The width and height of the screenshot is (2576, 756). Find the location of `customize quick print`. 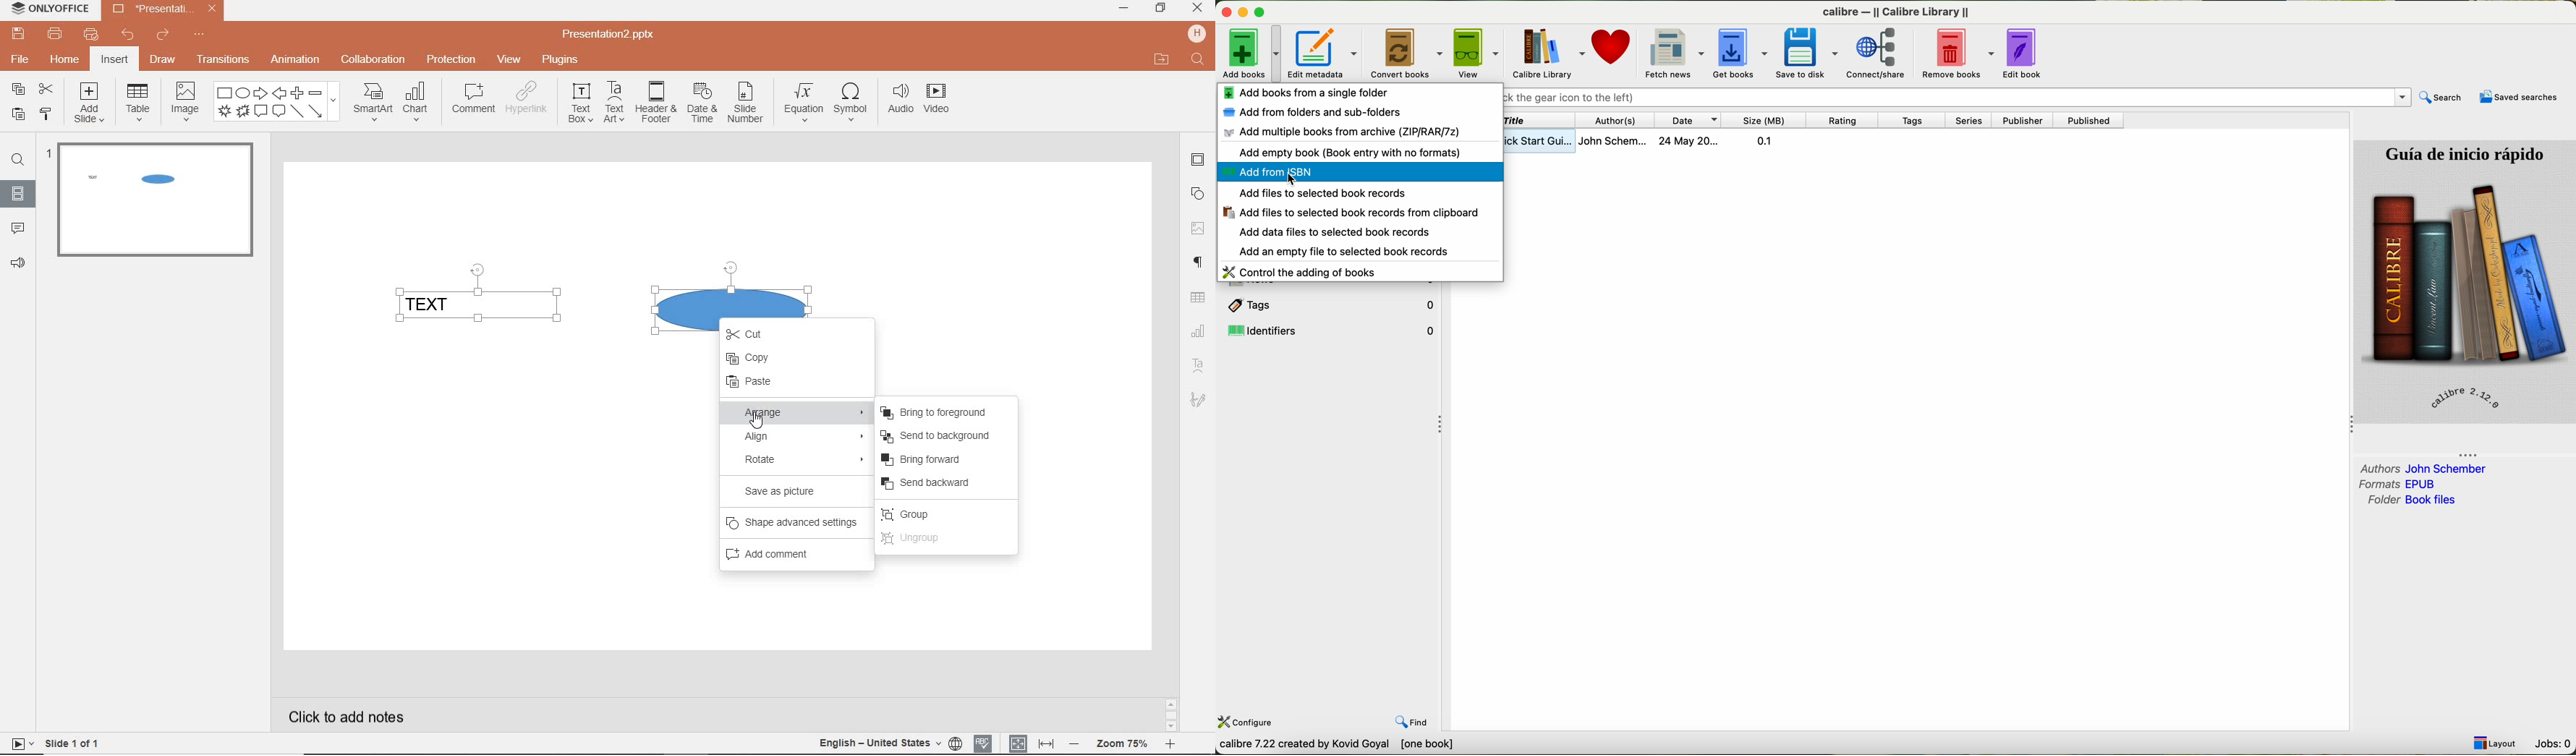

customize quick print is located at coordinates (89, 35).